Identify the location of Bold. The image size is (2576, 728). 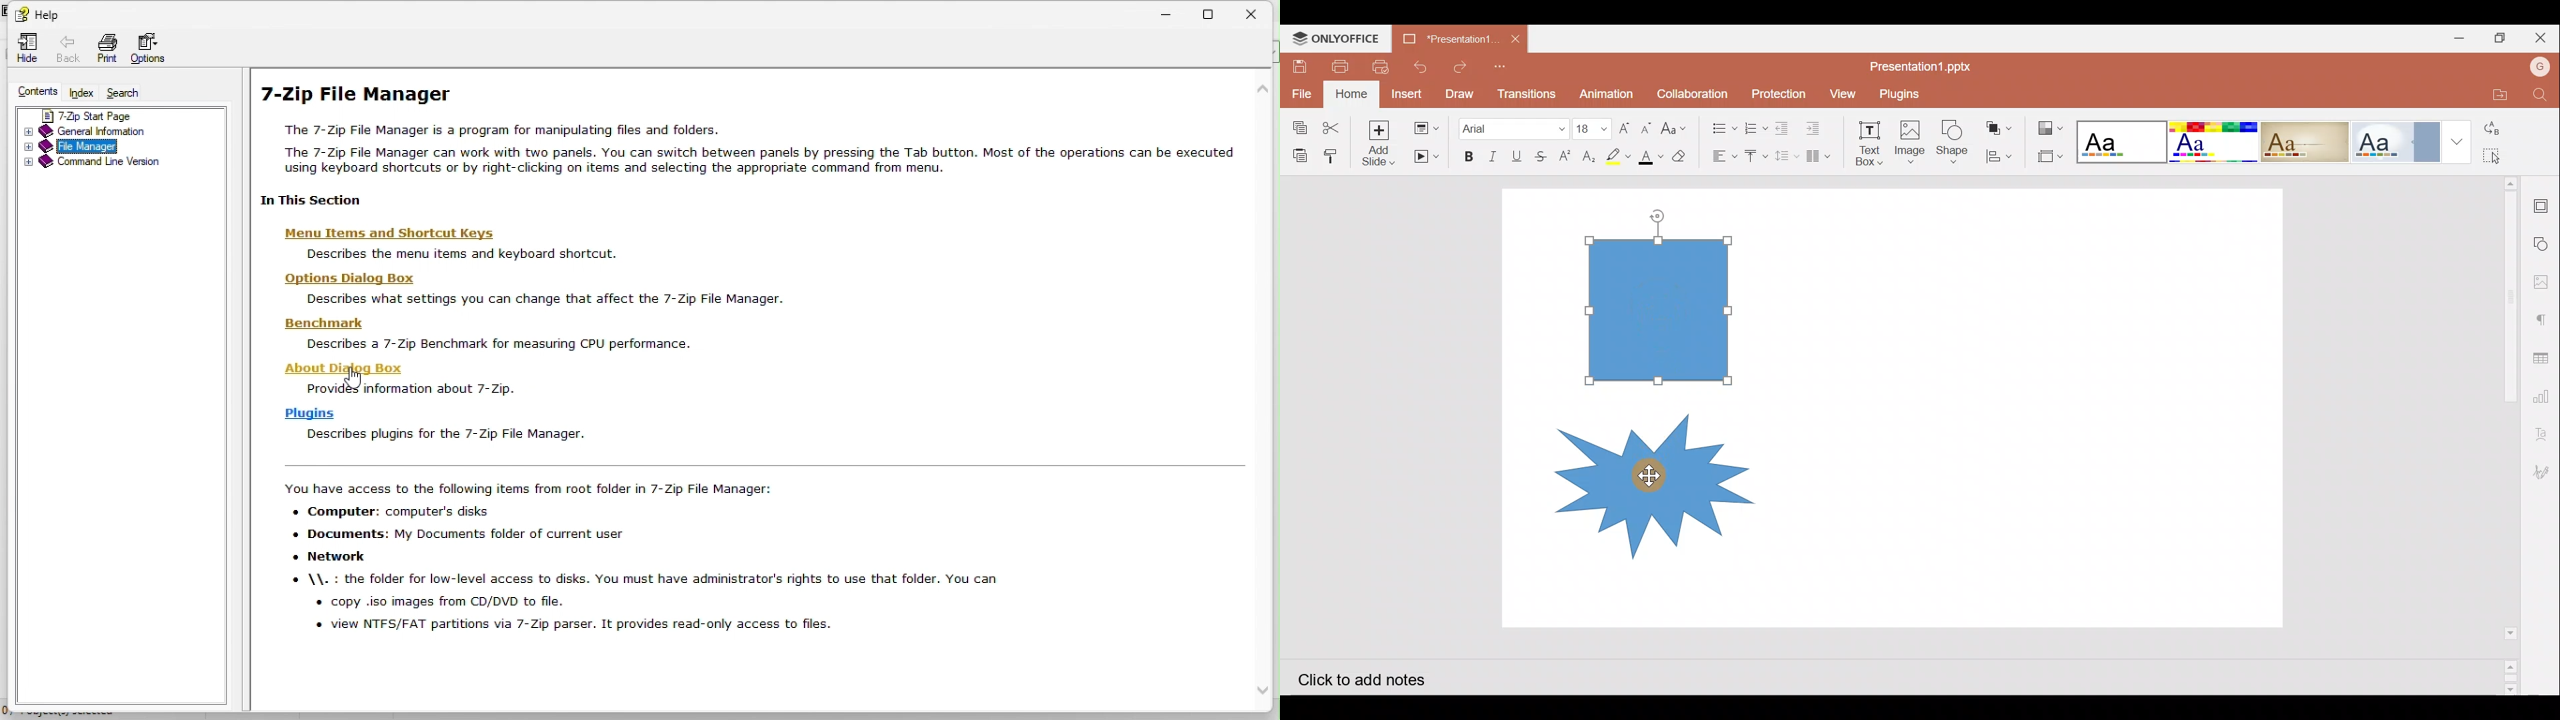
(1467, 154).